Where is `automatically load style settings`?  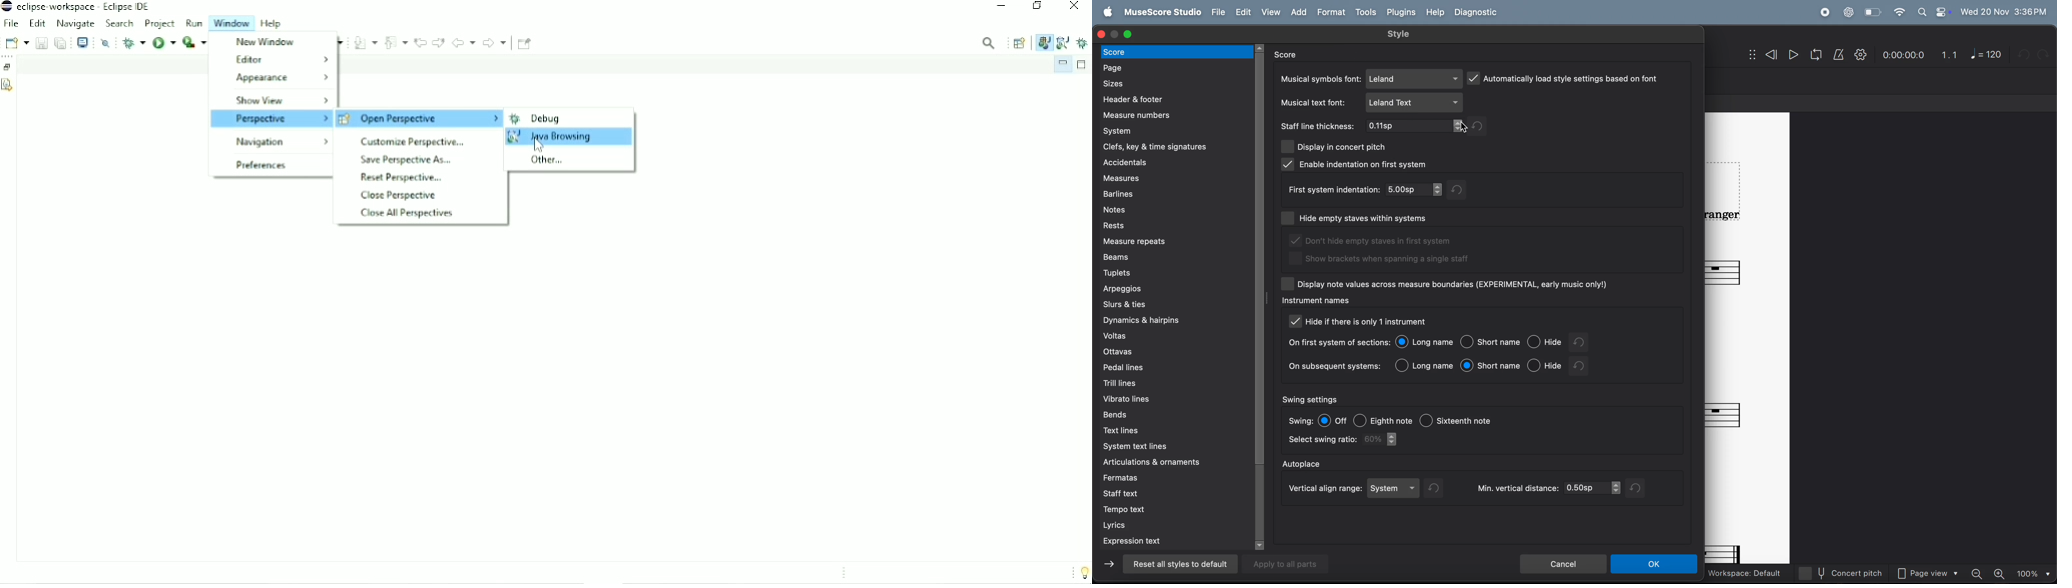
automatically load style settings is located at coordinates (1564, 77).